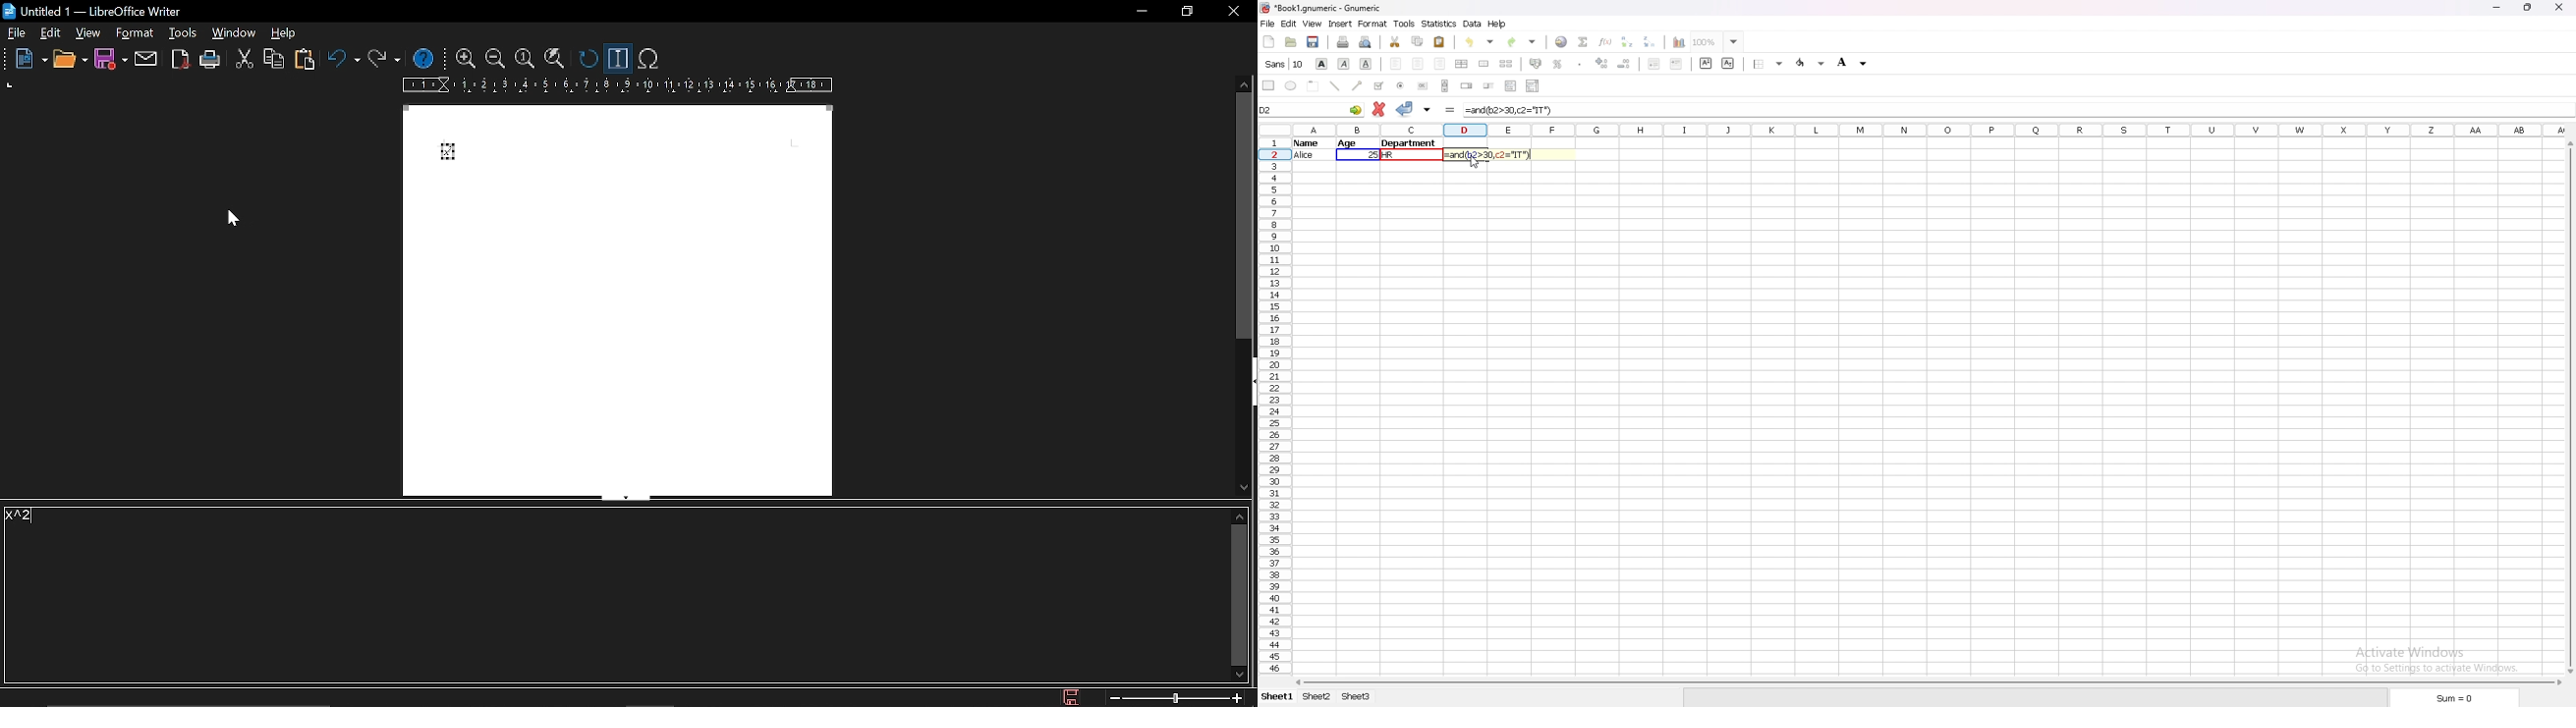  What do you see at coordinates (1277, 697) in the screenshot?
I see `sheet 1` at bounding box center [1277, 697].